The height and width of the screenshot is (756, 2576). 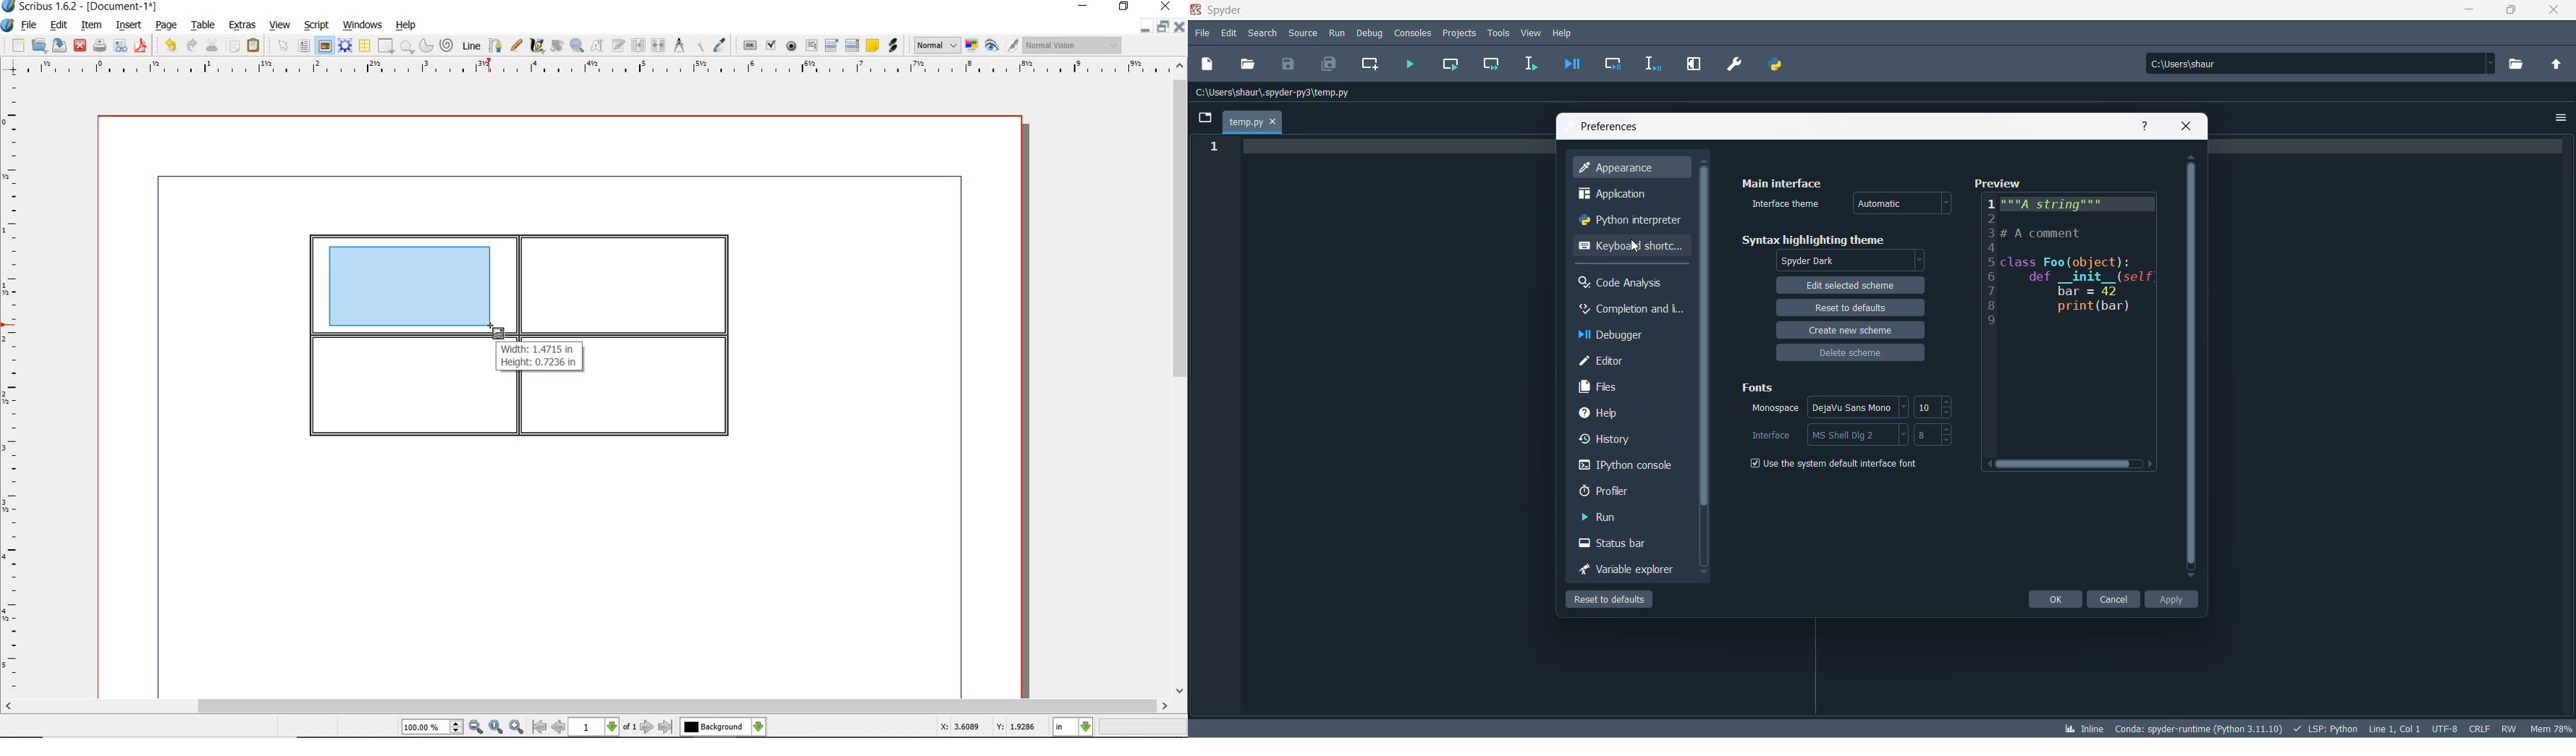 What do you see at coordinates (1692, 65) in the screenshot?
I see `MAXIMIZE CURRENT PANE` at bounding box center [1692, 65].